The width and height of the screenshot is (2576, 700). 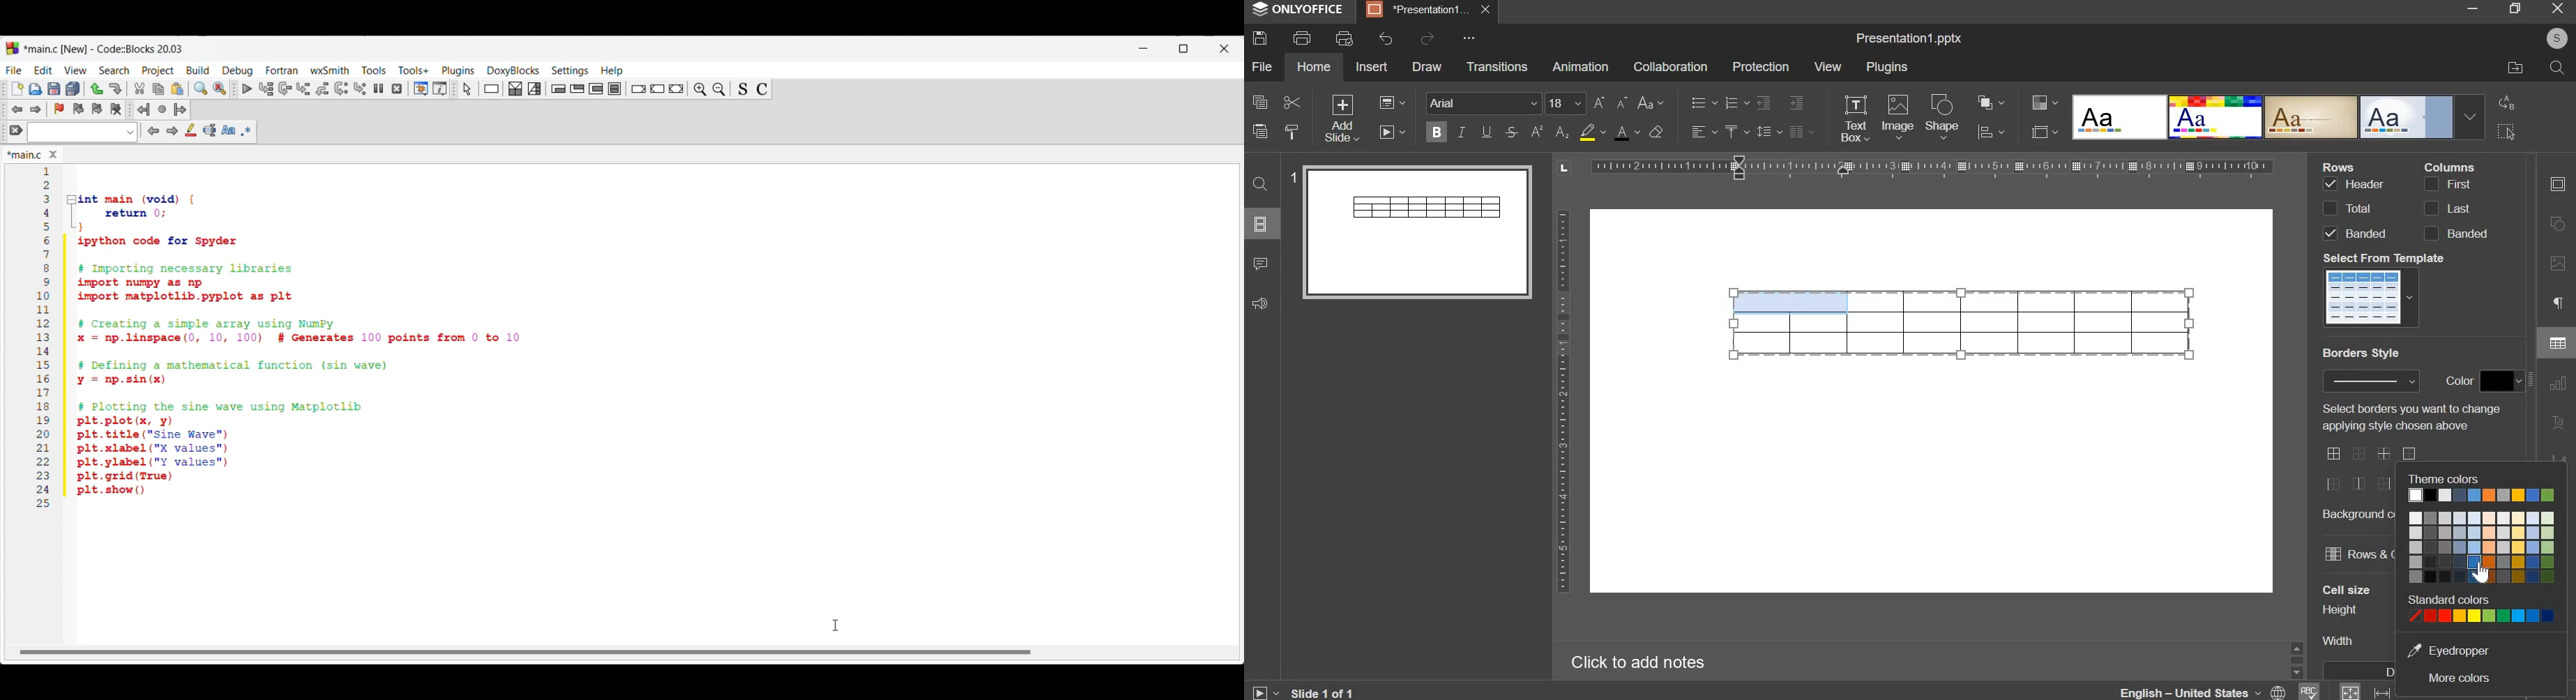 I want to click on image, so click(x=1897, y=116).